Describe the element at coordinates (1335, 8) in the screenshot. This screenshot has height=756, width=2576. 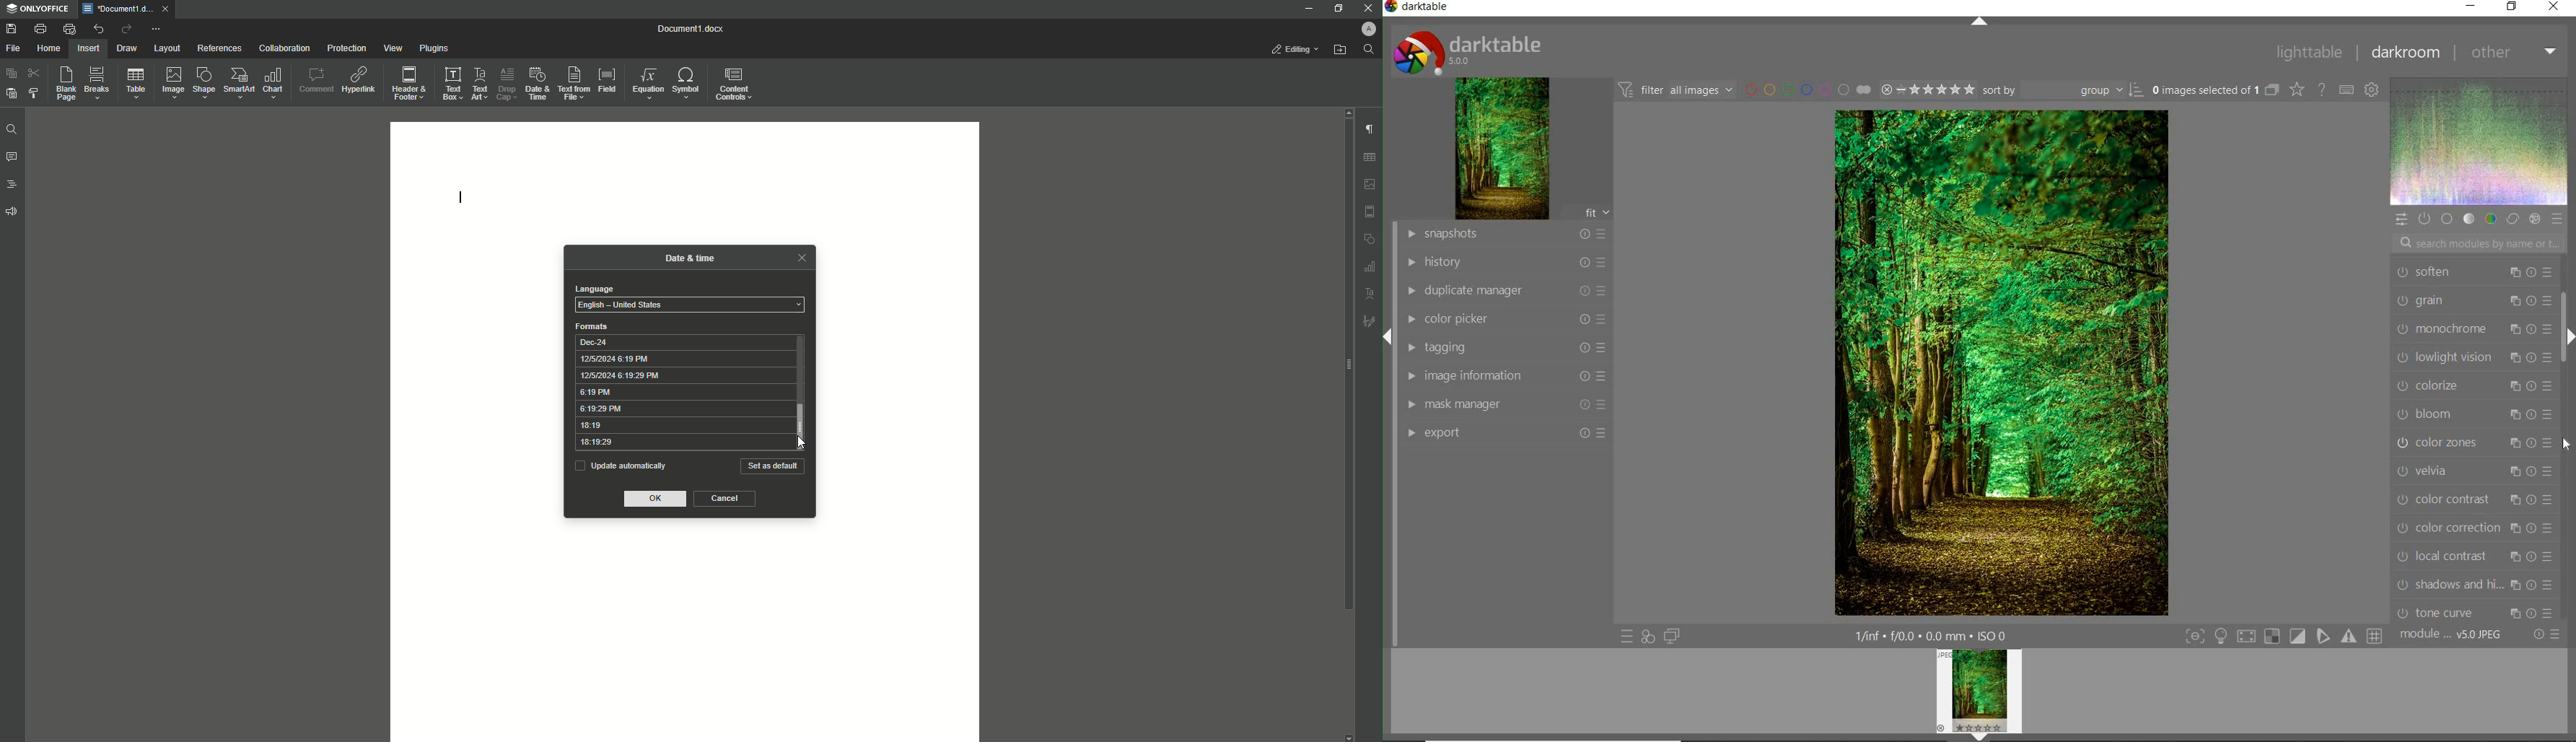
I see `Restore` at that location.